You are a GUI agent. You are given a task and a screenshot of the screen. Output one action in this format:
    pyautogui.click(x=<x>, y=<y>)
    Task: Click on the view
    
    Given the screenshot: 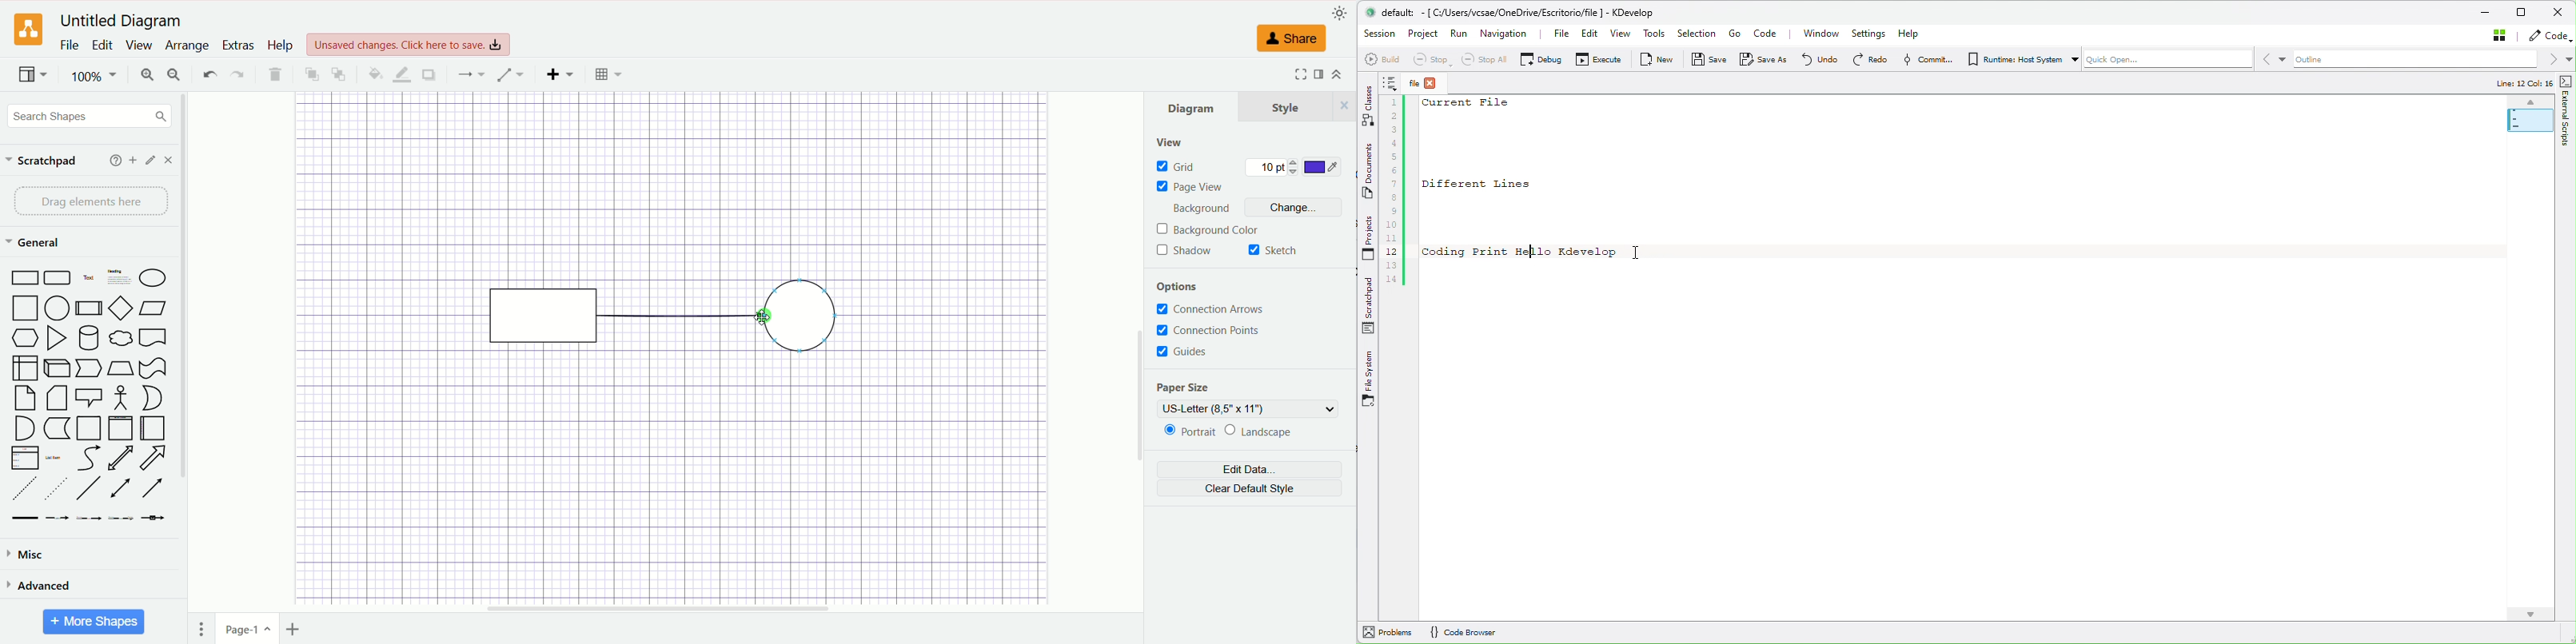 What is the action you would take?
    pyautogui.click(x=1177, y=141)
    